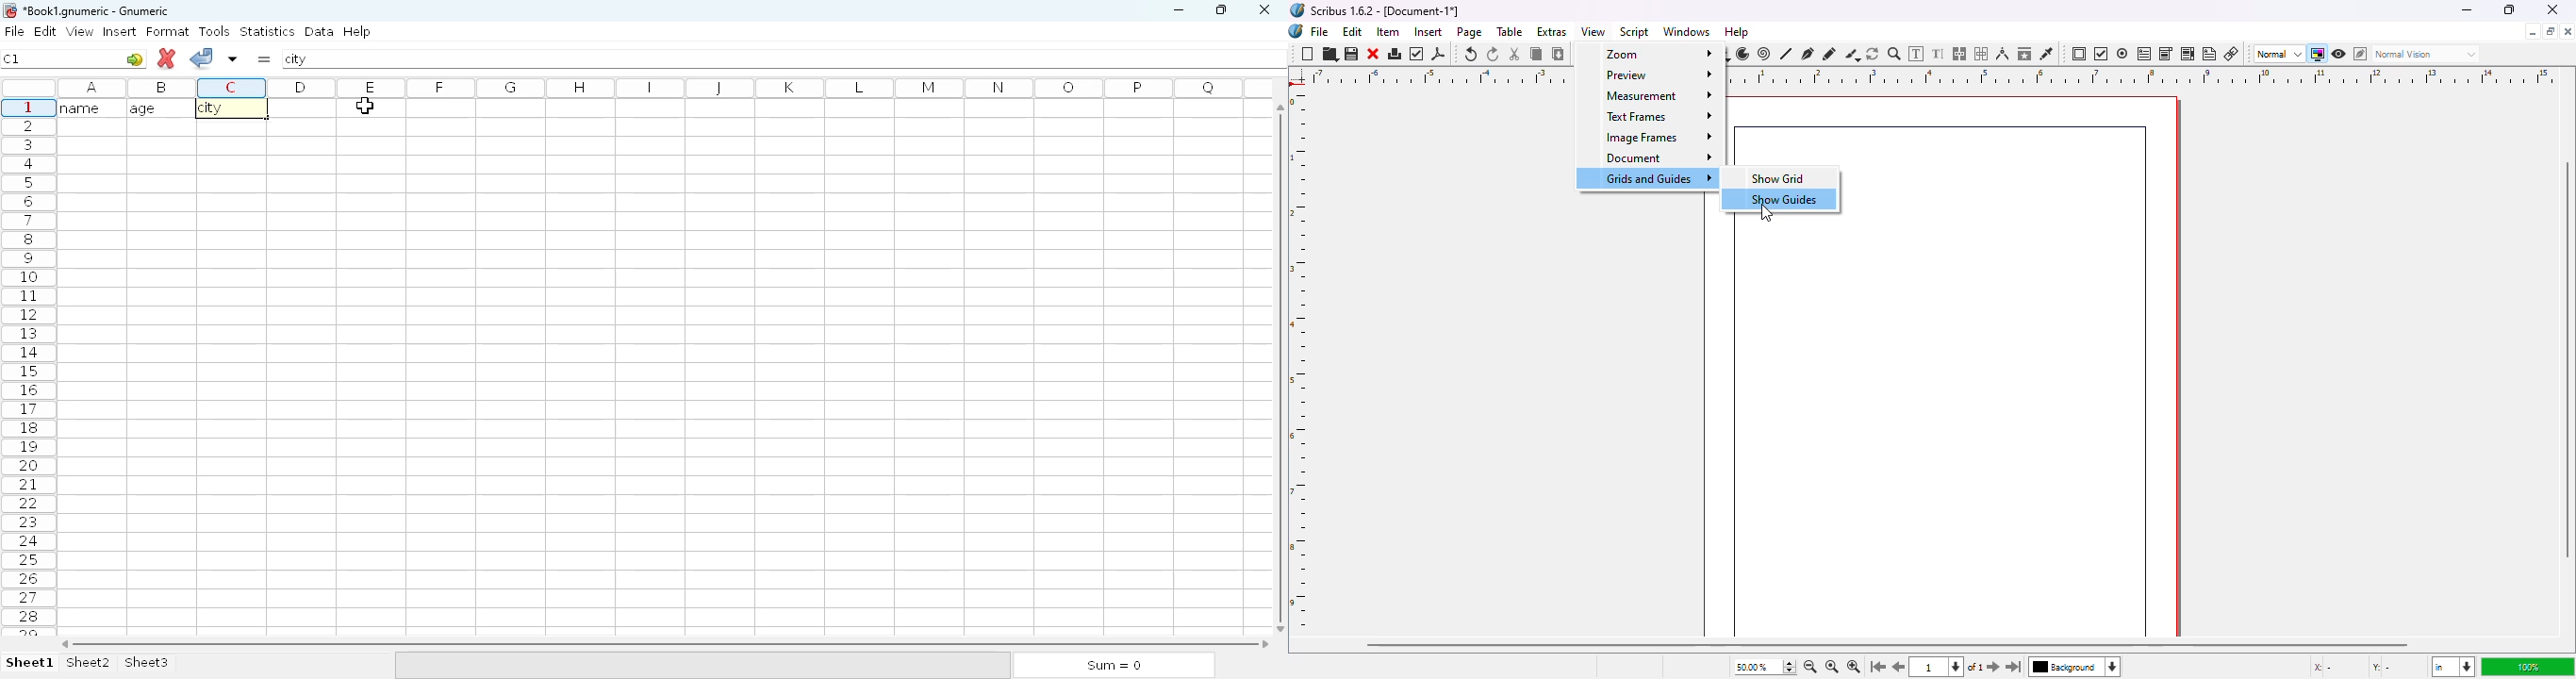 The width and height of the screenshot is (2576, 700). I want to click on go to the previous pagr, so click(1900, 668).